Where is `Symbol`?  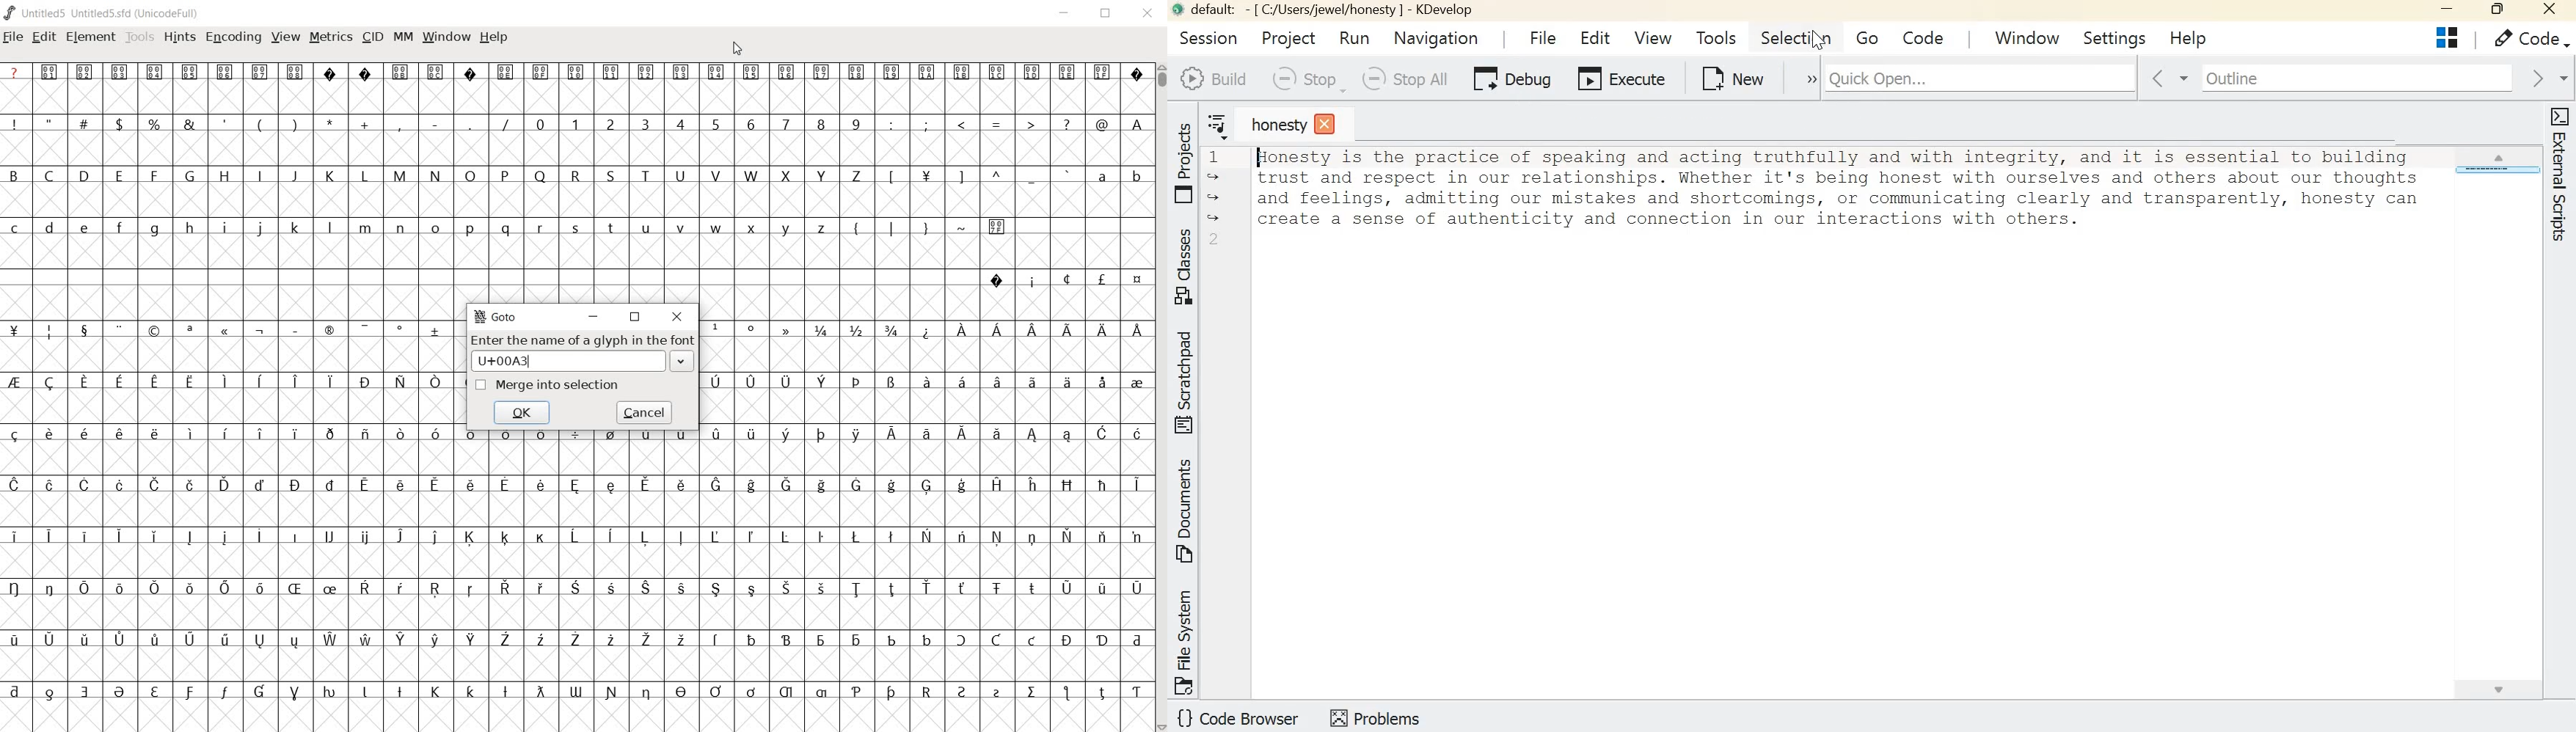 Symbol is located at coordinates (680, 486).